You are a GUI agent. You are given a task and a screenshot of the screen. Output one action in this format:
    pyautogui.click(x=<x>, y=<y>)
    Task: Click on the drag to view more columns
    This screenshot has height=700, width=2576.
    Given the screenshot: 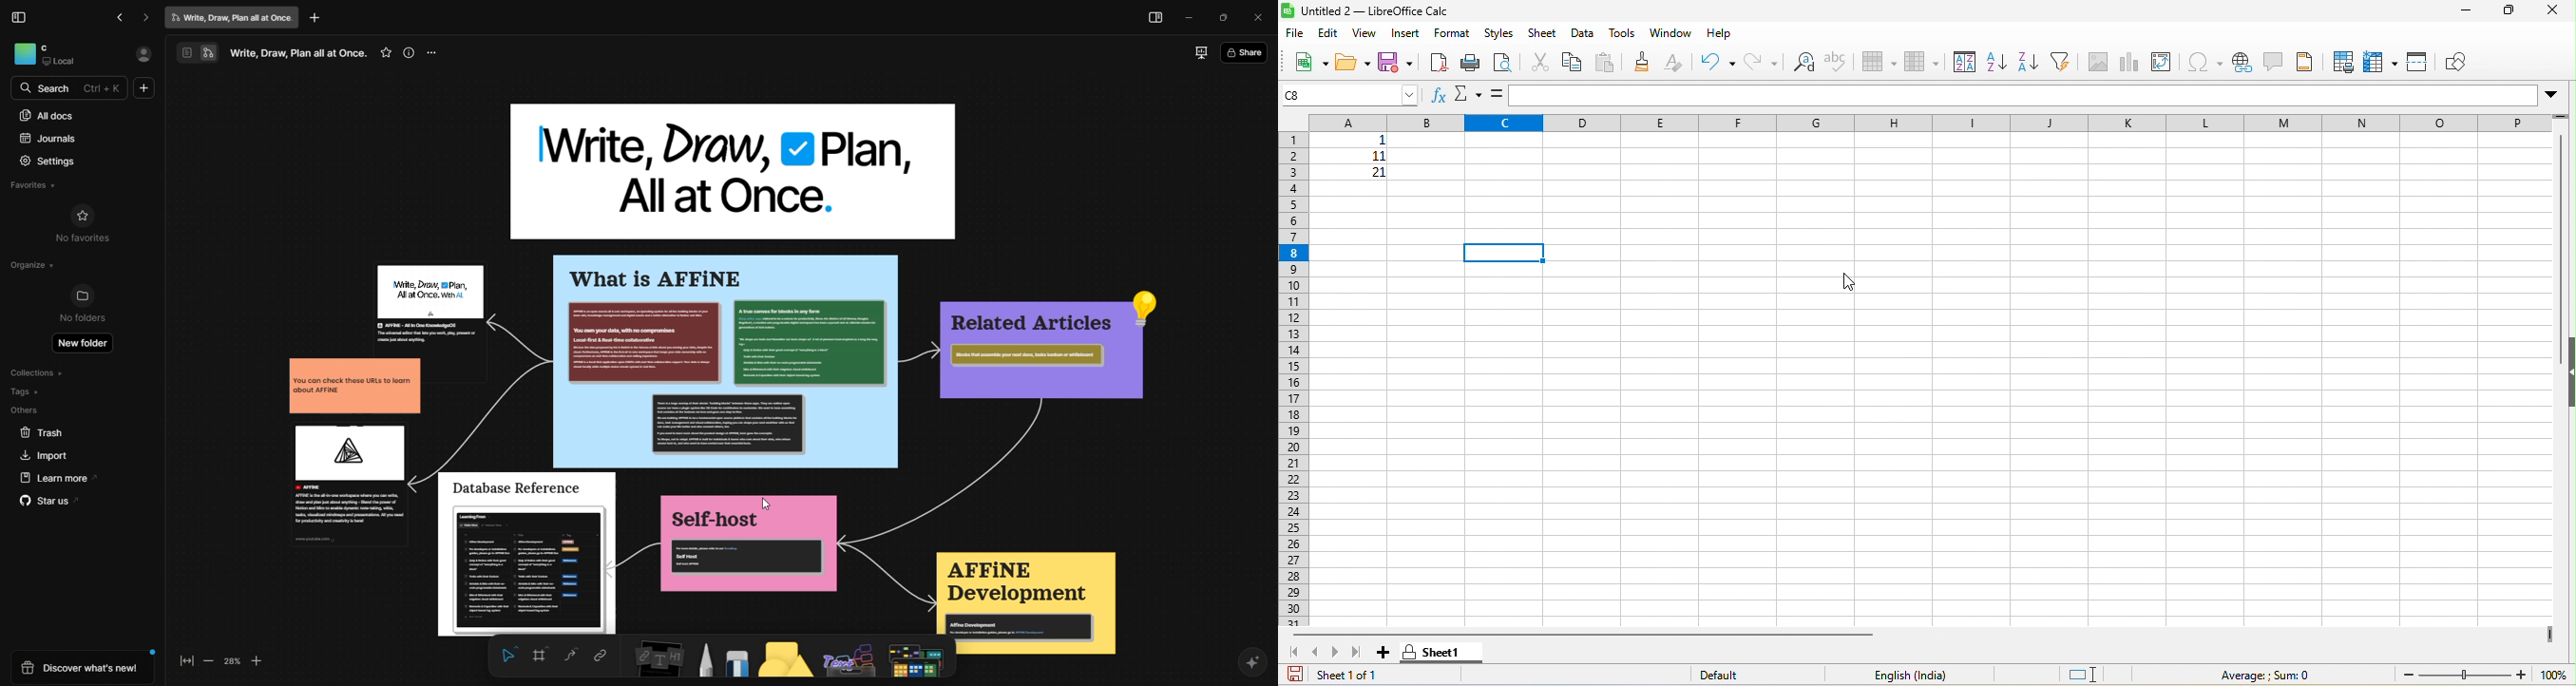 What is the action you would take?
    pyautogui.click(x=2547, y=633)
    